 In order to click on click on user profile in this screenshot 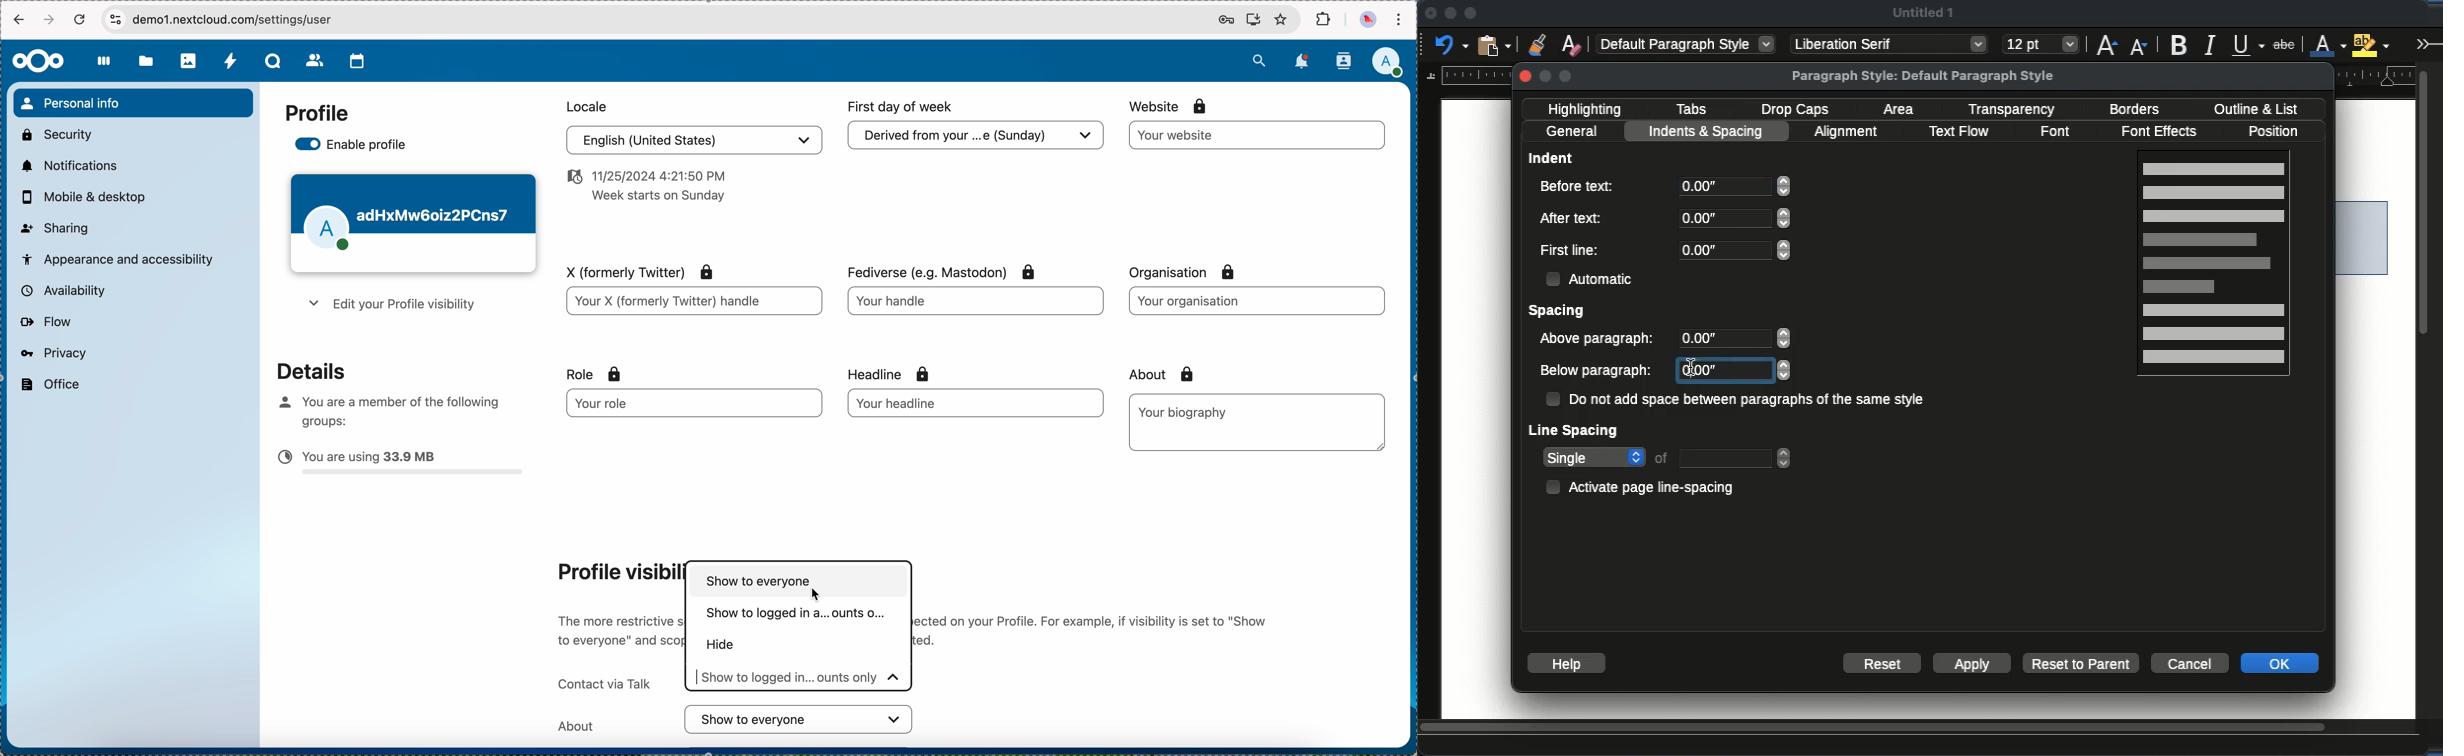, I will do `click(1391, 63)`.